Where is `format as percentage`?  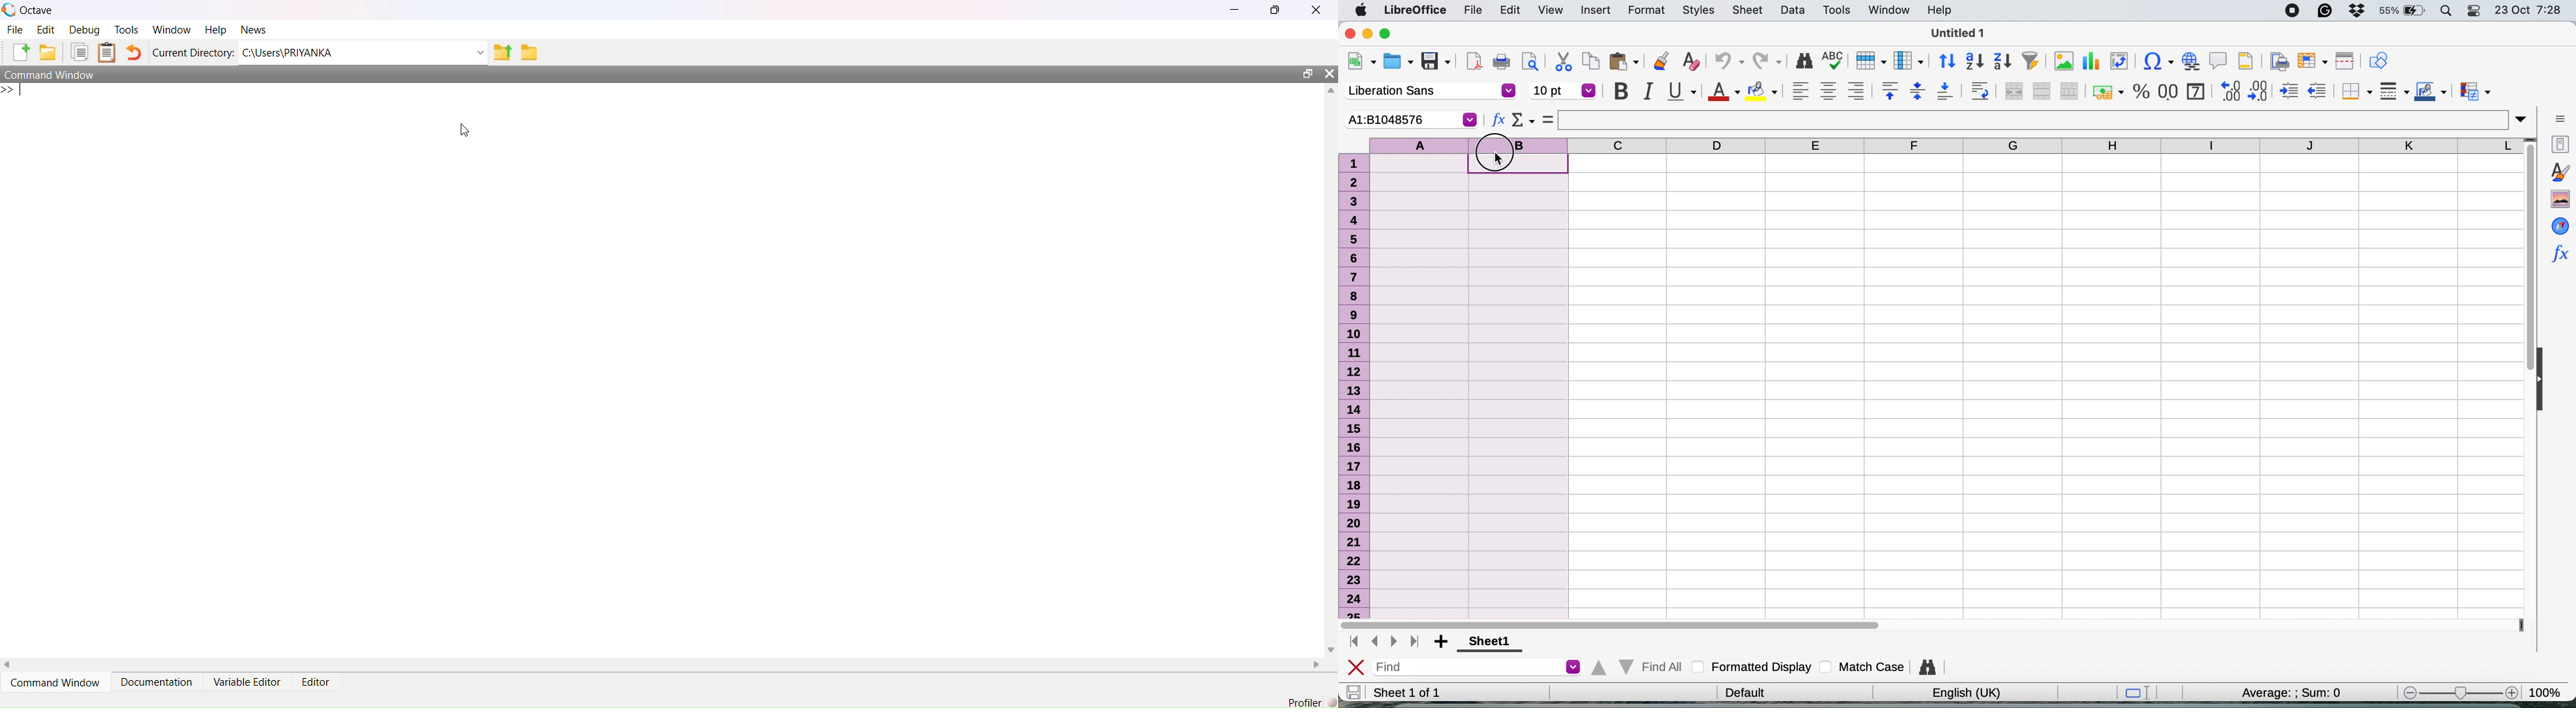
format as percentage is located at coordinates (2139, 91).